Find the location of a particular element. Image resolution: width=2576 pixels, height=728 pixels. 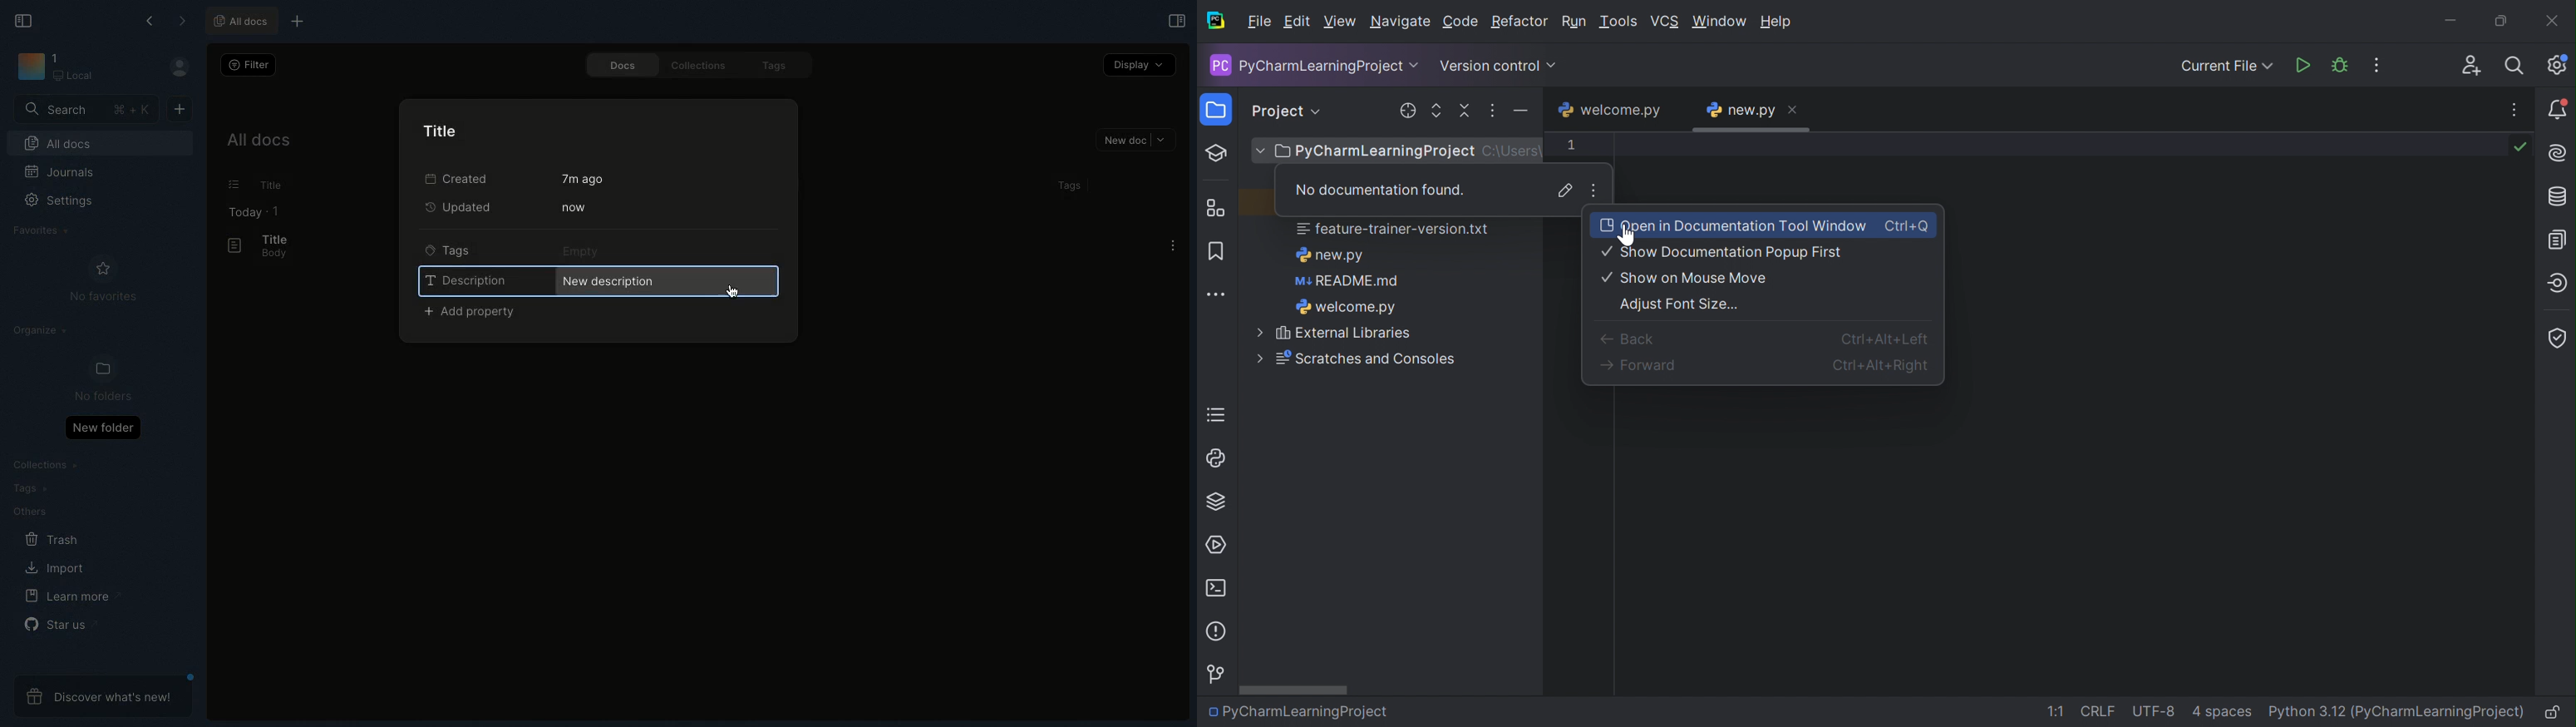

Tags is located at coordinates (27, 488).